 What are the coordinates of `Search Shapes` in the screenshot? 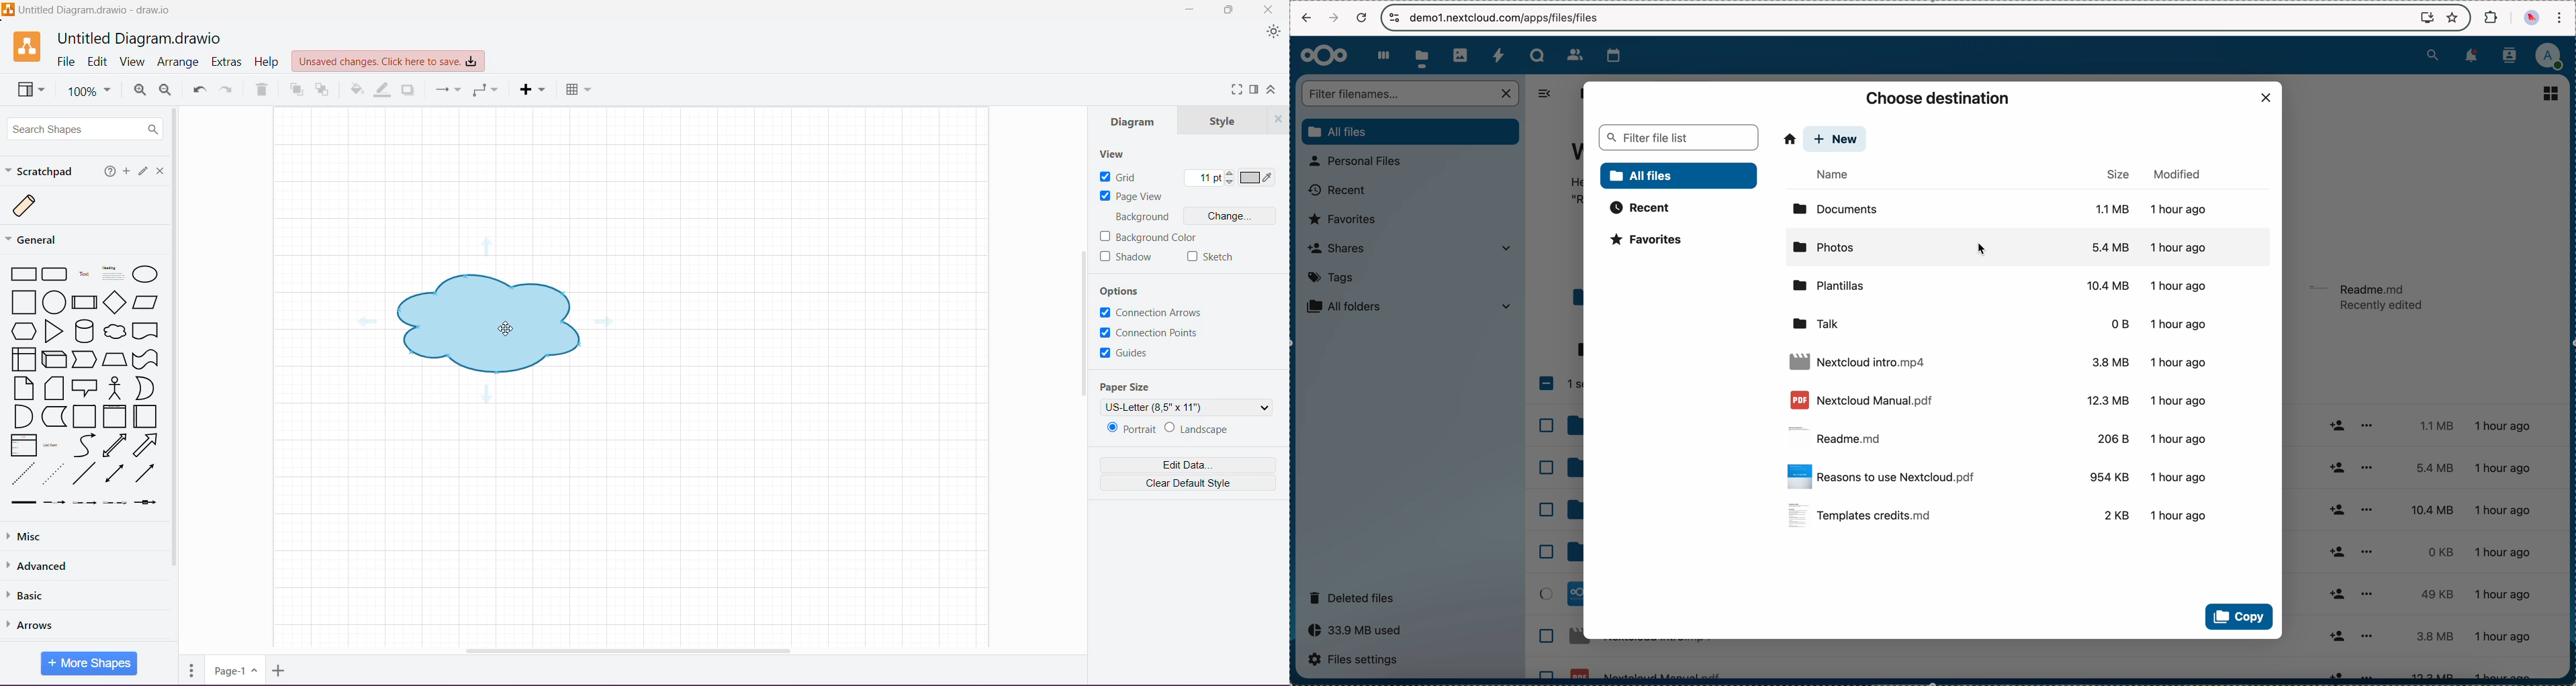 It's located at (83, 128).